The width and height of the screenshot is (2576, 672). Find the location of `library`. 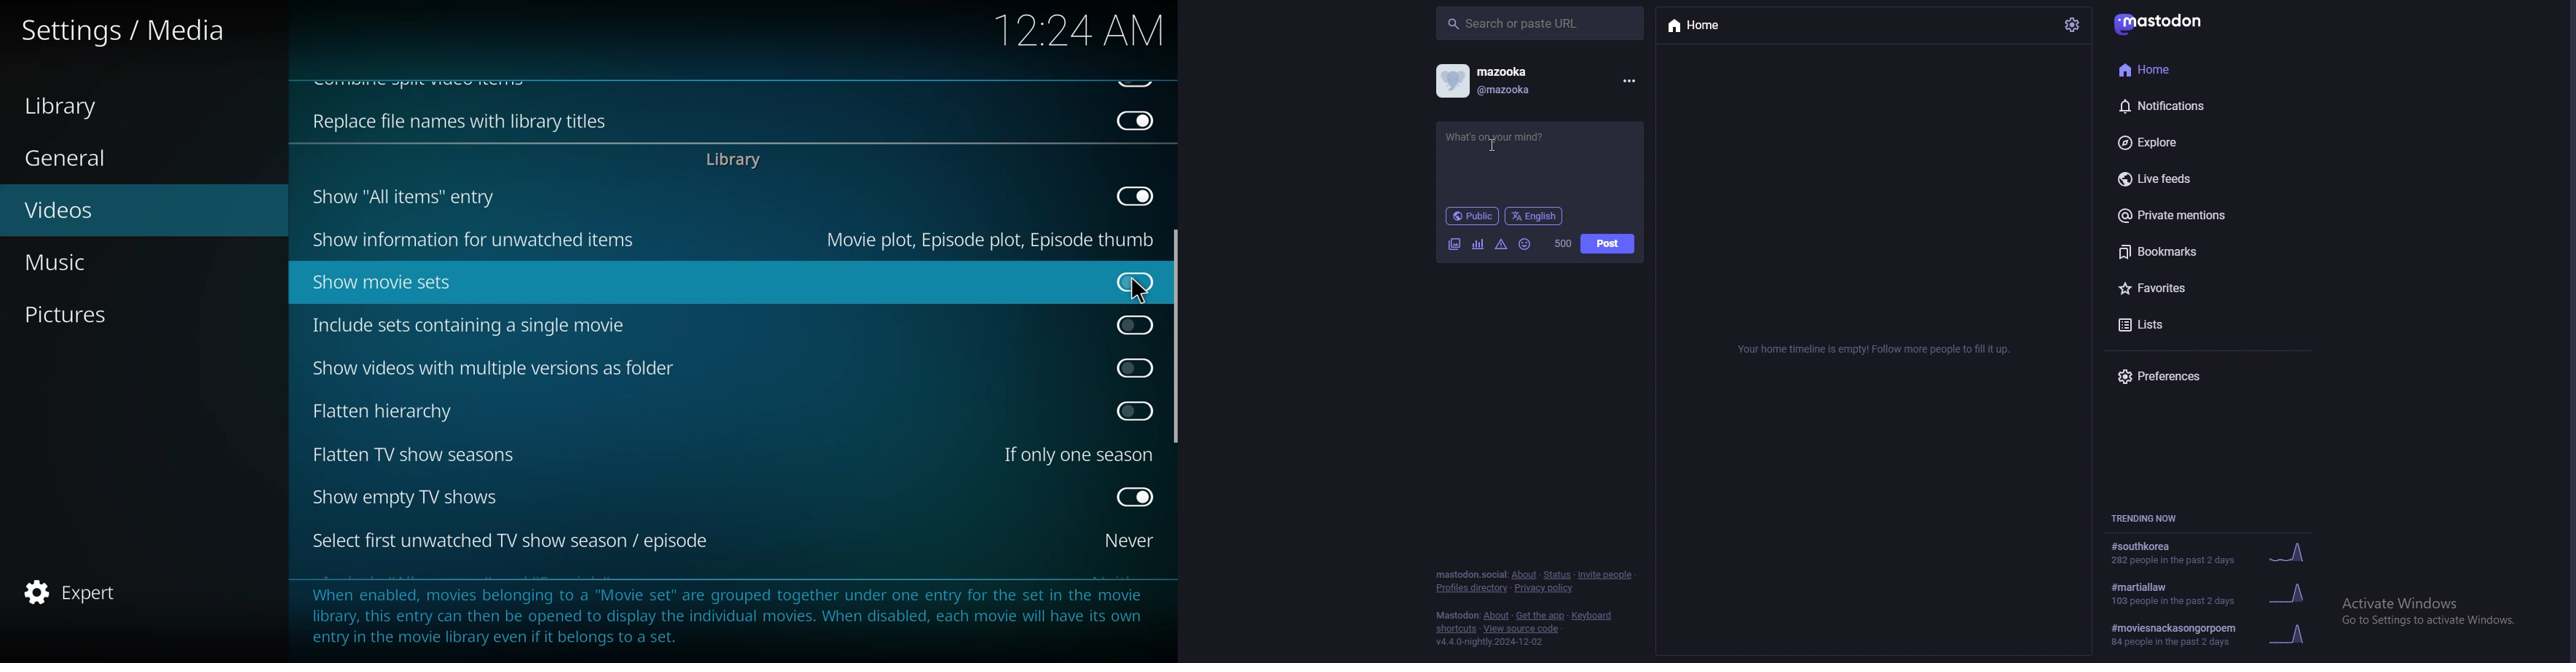

library is located at coordinates (730, 160).